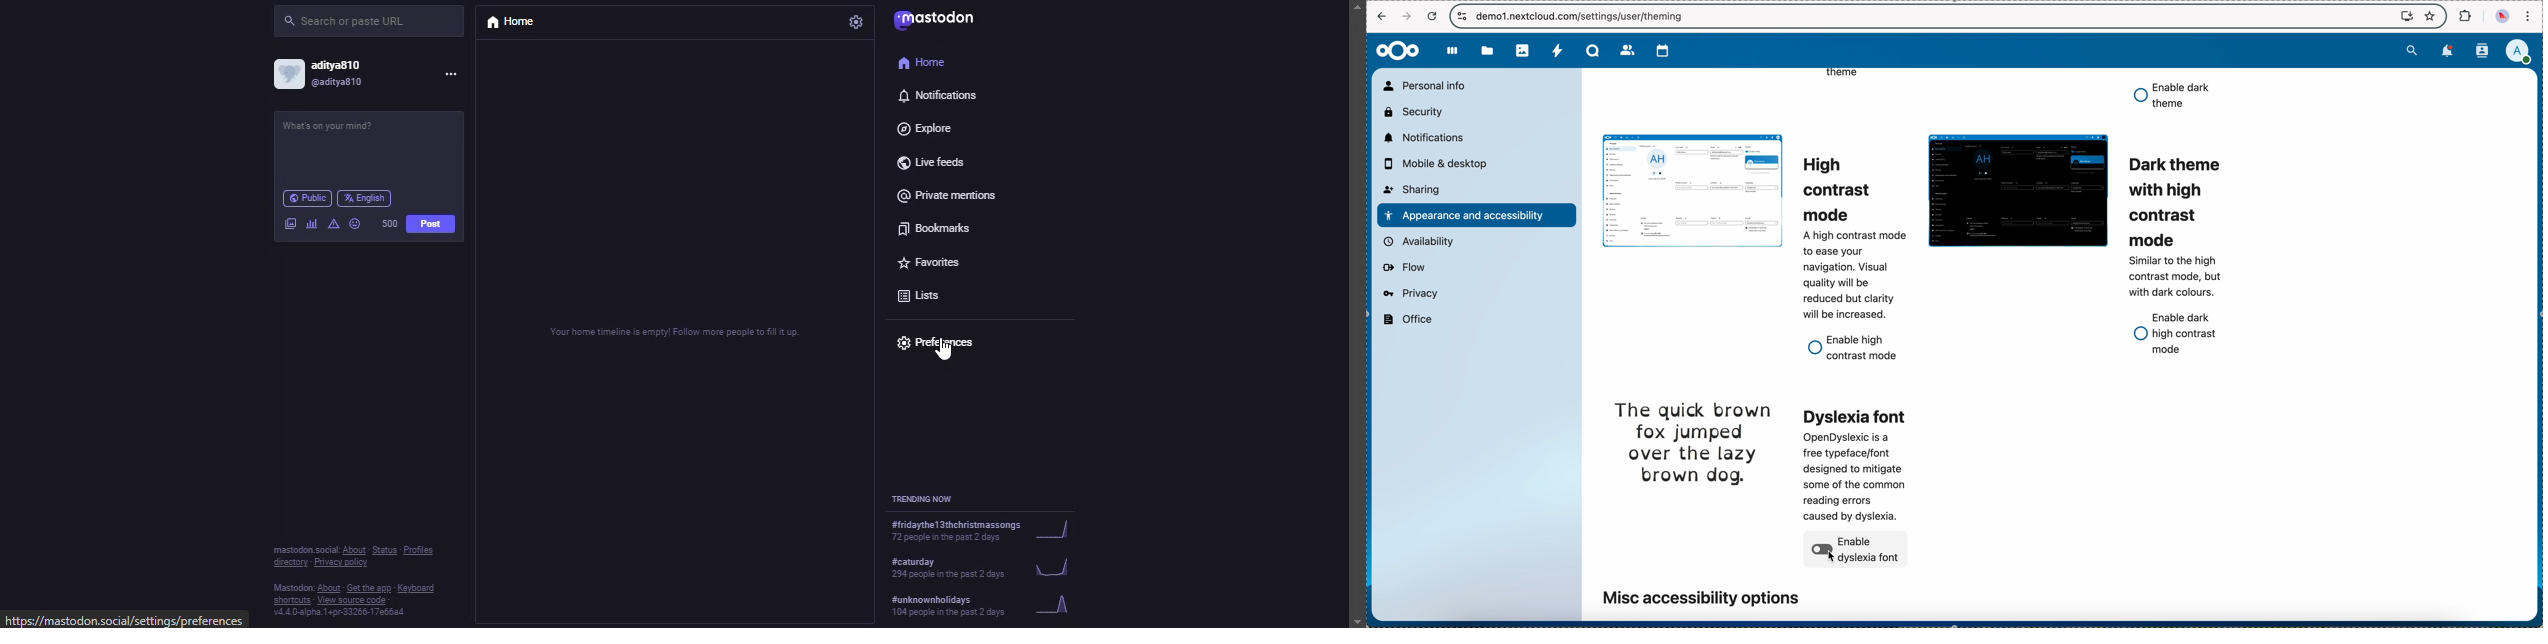 The width and height of the screenshot is (2548, 644). I want to click on light theme preview, so click(1691, 190).